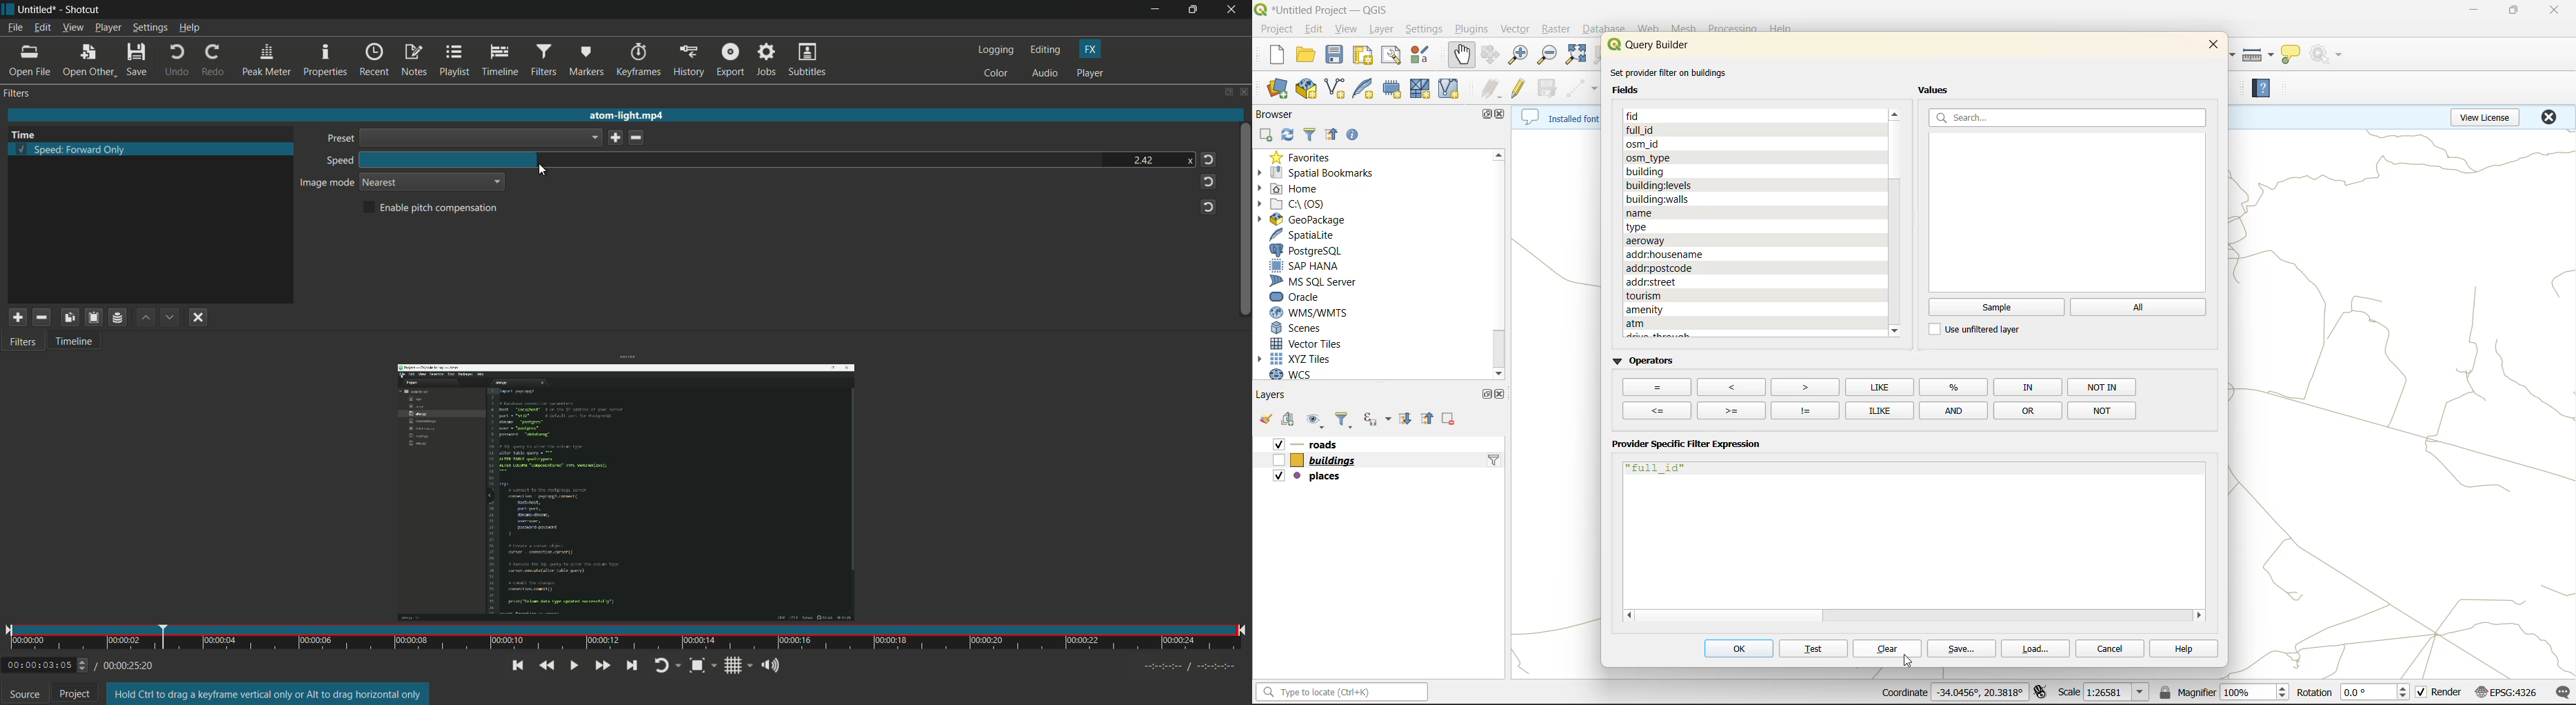  What do you see at coordinates (500, 61) in the screenshot?
I see `timeline` at bounding box center [500, 61].